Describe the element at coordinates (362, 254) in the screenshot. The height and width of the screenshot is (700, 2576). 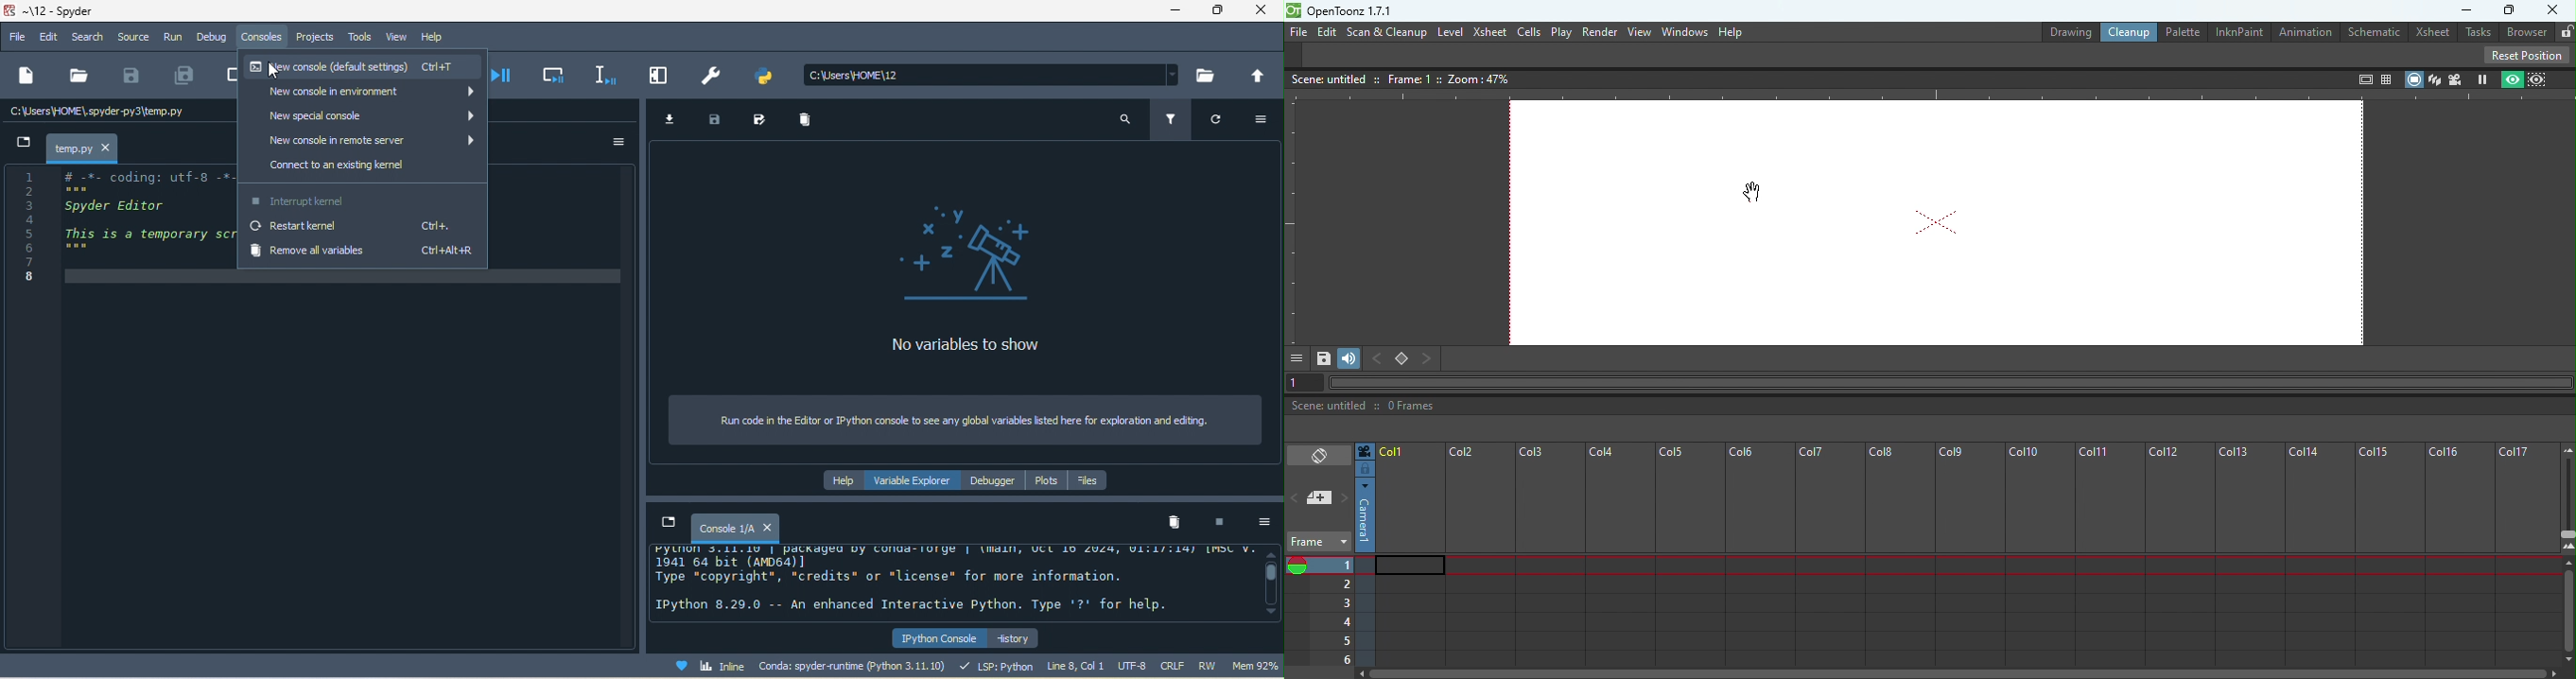
I see `remove all variables` at that location.